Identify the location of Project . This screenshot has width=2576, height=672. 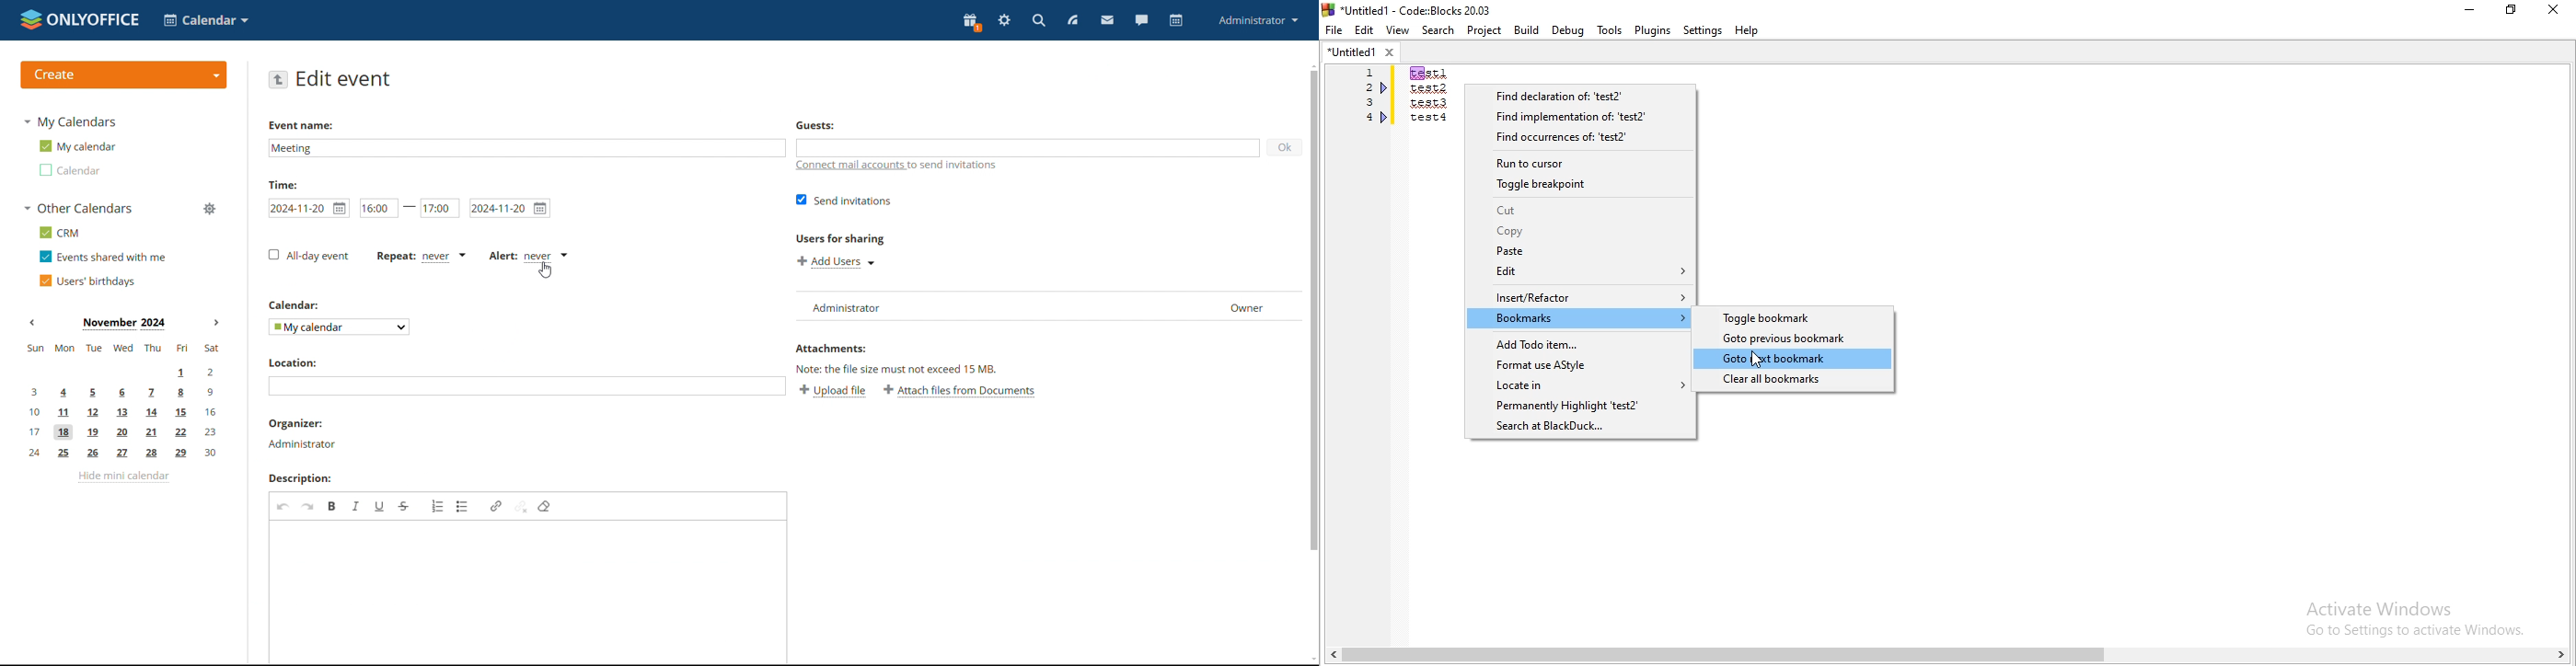
(1485, 31).